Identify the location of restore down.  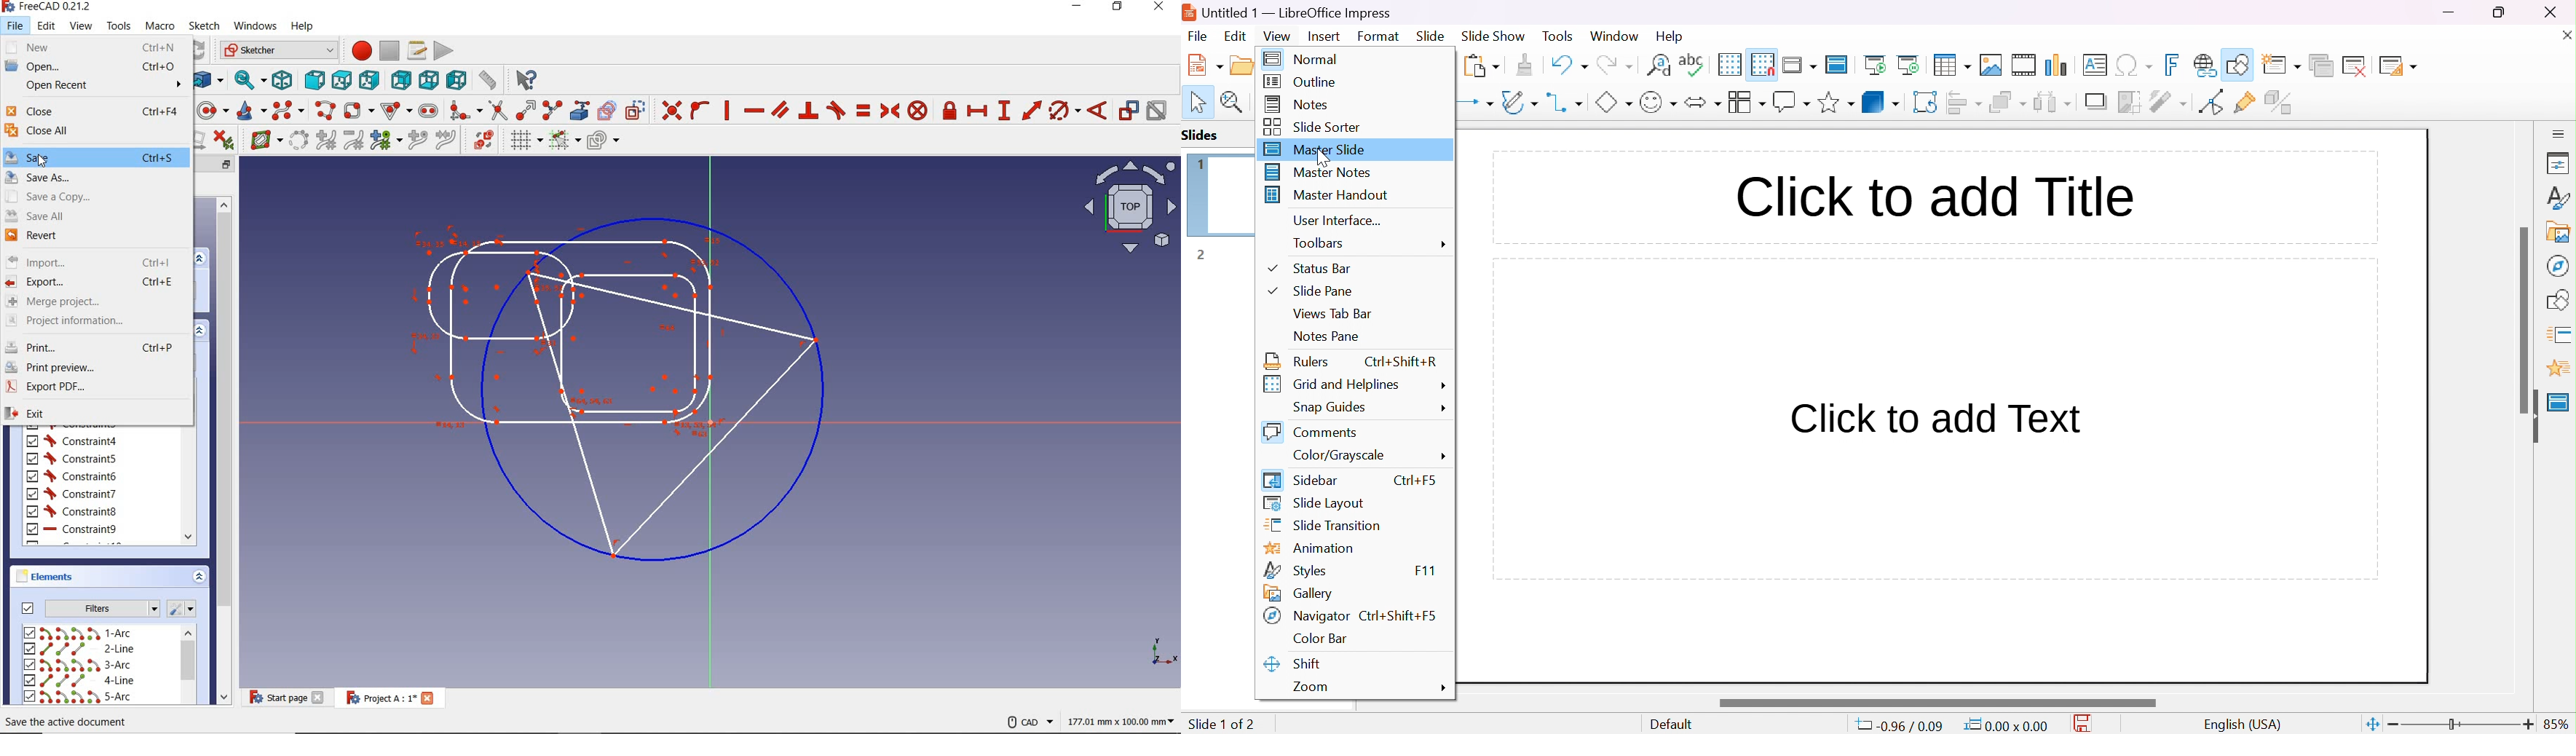
(1118, 7).